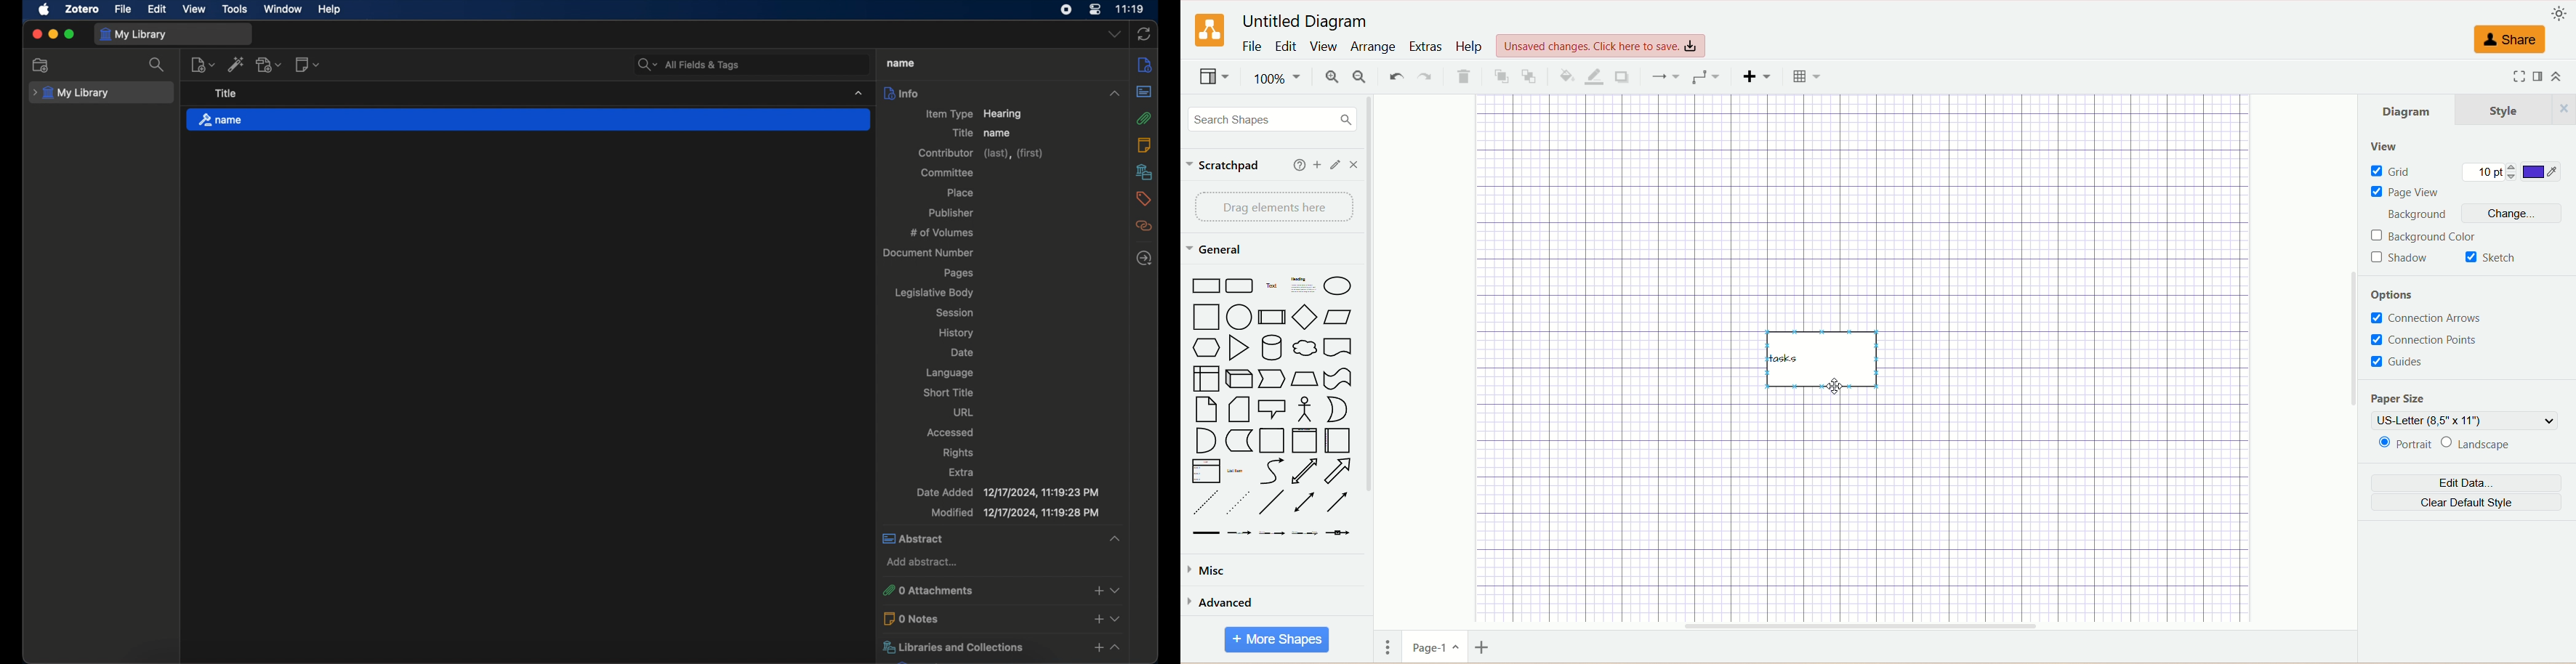 The width and height of the screenshot is (2576, 672). What do you see at coordinates (1337, 317) in the screenshot?
I see `Parallelogram` at bounding box center [1337, 317].